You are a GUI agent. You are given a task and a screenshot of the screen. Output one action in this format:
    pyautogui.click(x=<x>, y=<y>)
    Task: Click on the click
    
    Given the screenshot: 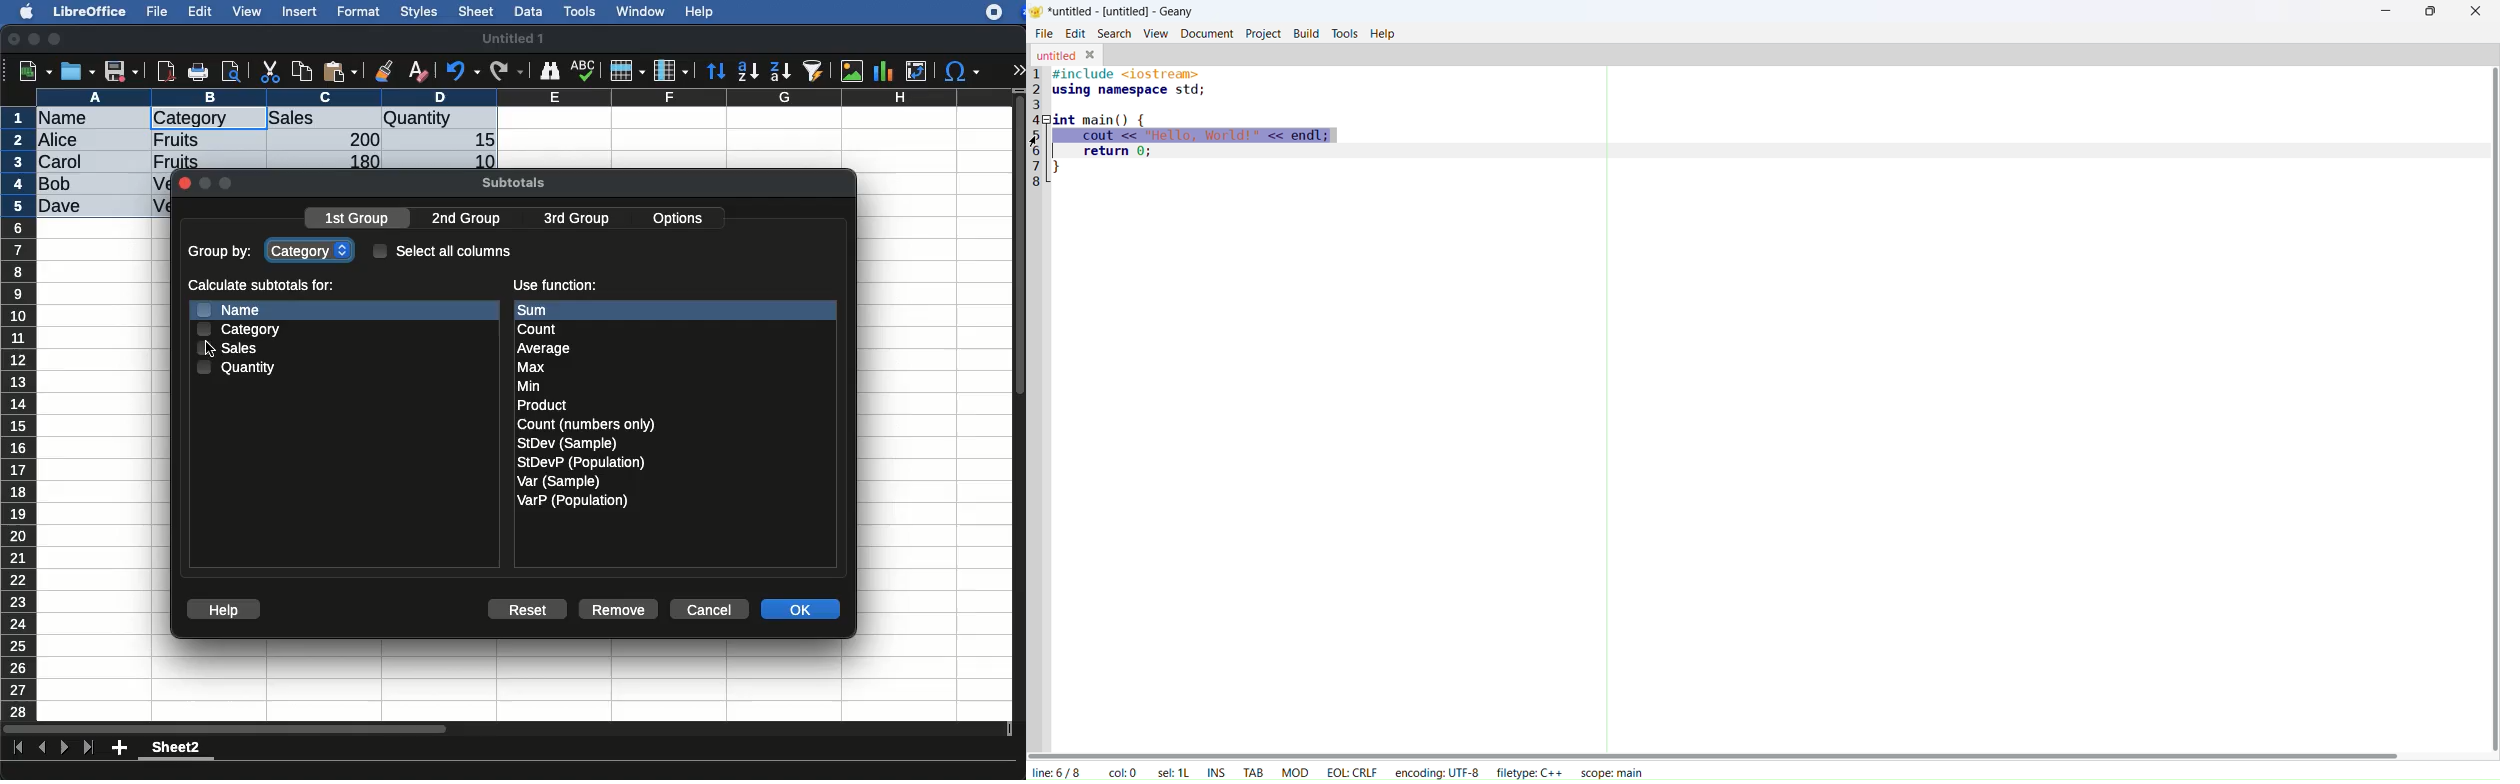 What is the action you would take?
    pyautogui.click(x=214, y=349)
    